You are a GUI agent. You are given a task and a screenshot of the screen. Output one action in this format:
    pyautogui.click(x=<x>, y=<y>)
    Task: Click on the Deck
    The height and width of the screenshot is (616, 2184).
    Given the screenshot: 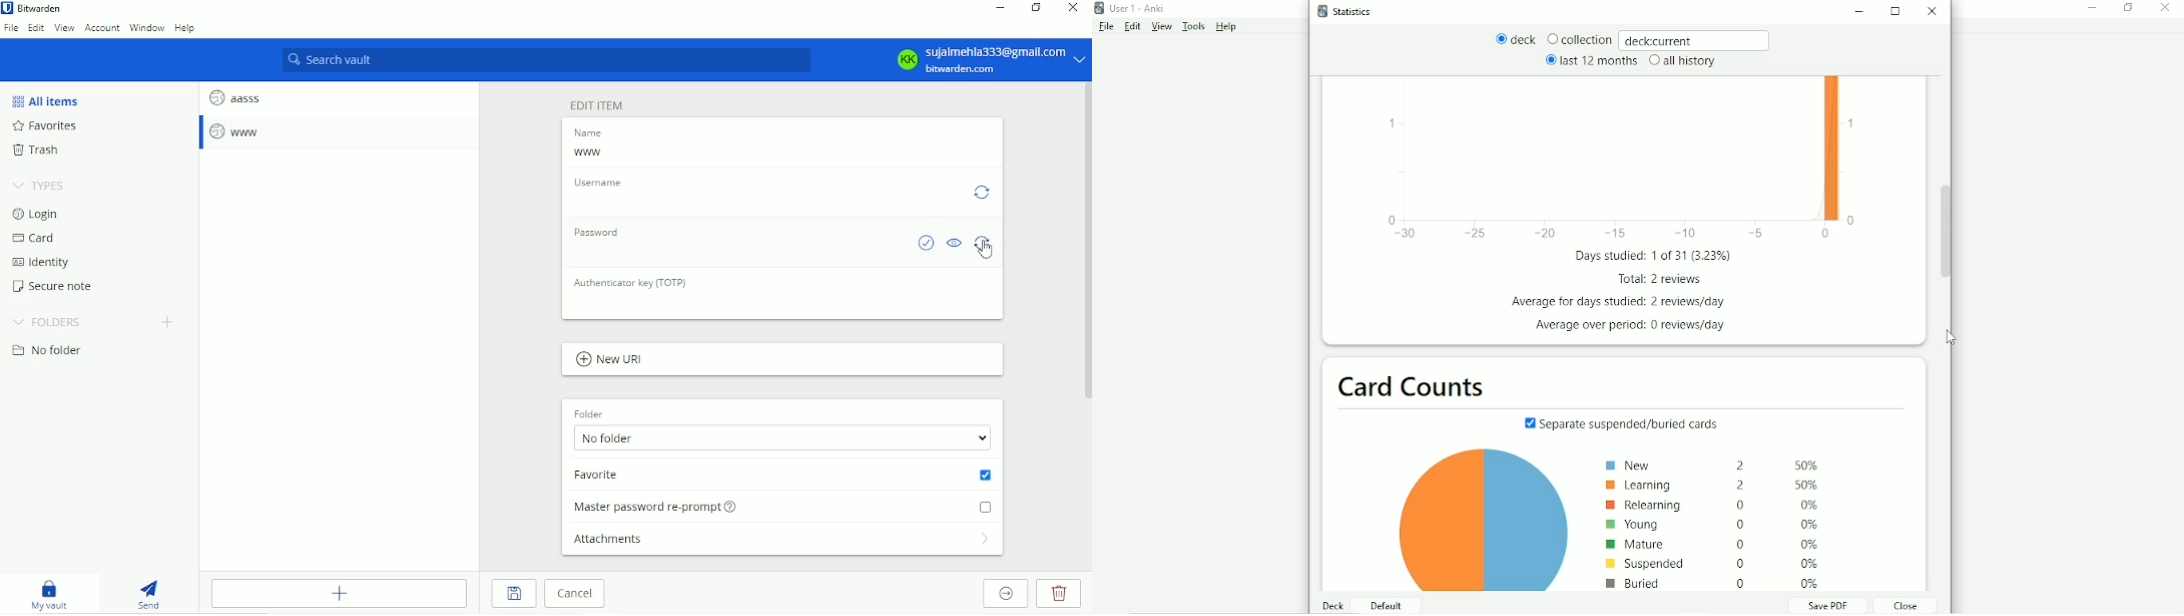 What is the action you would take?
    pyautogui.click(x=1334, y=605)
    